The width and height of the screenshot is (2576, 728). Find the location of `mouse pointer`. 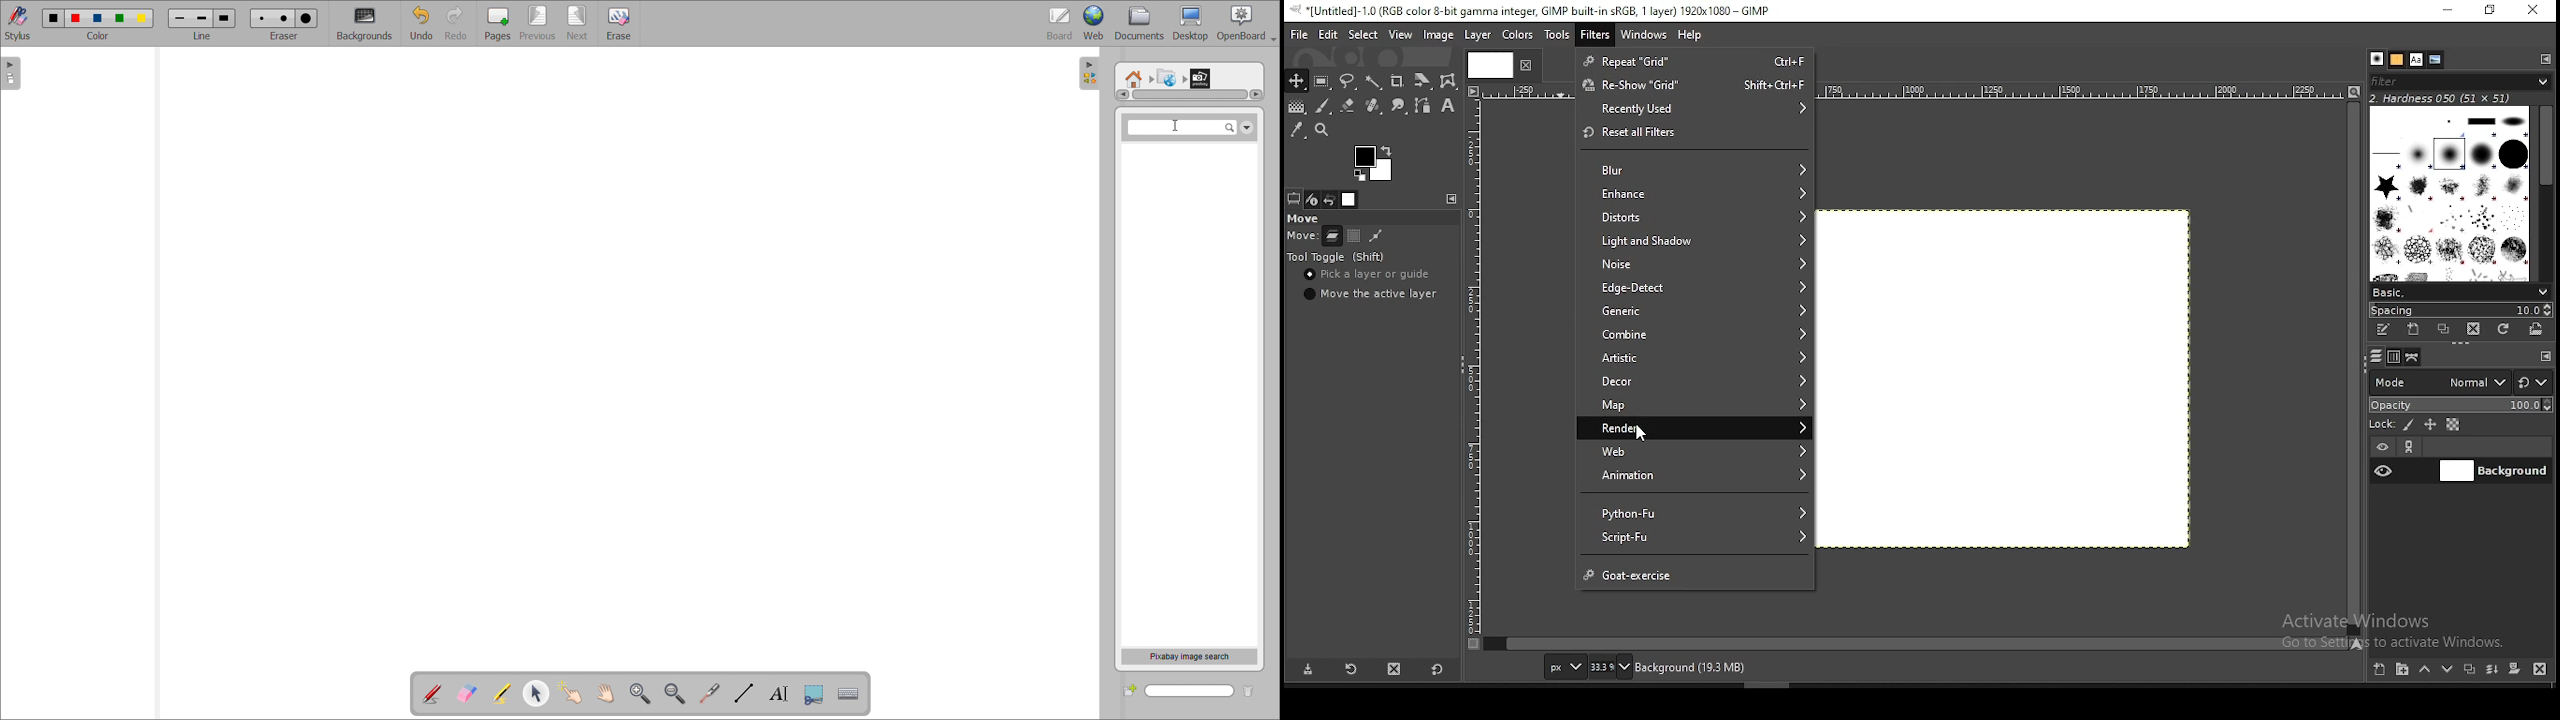

mouse pointer is located at coordinates (1639, 435).